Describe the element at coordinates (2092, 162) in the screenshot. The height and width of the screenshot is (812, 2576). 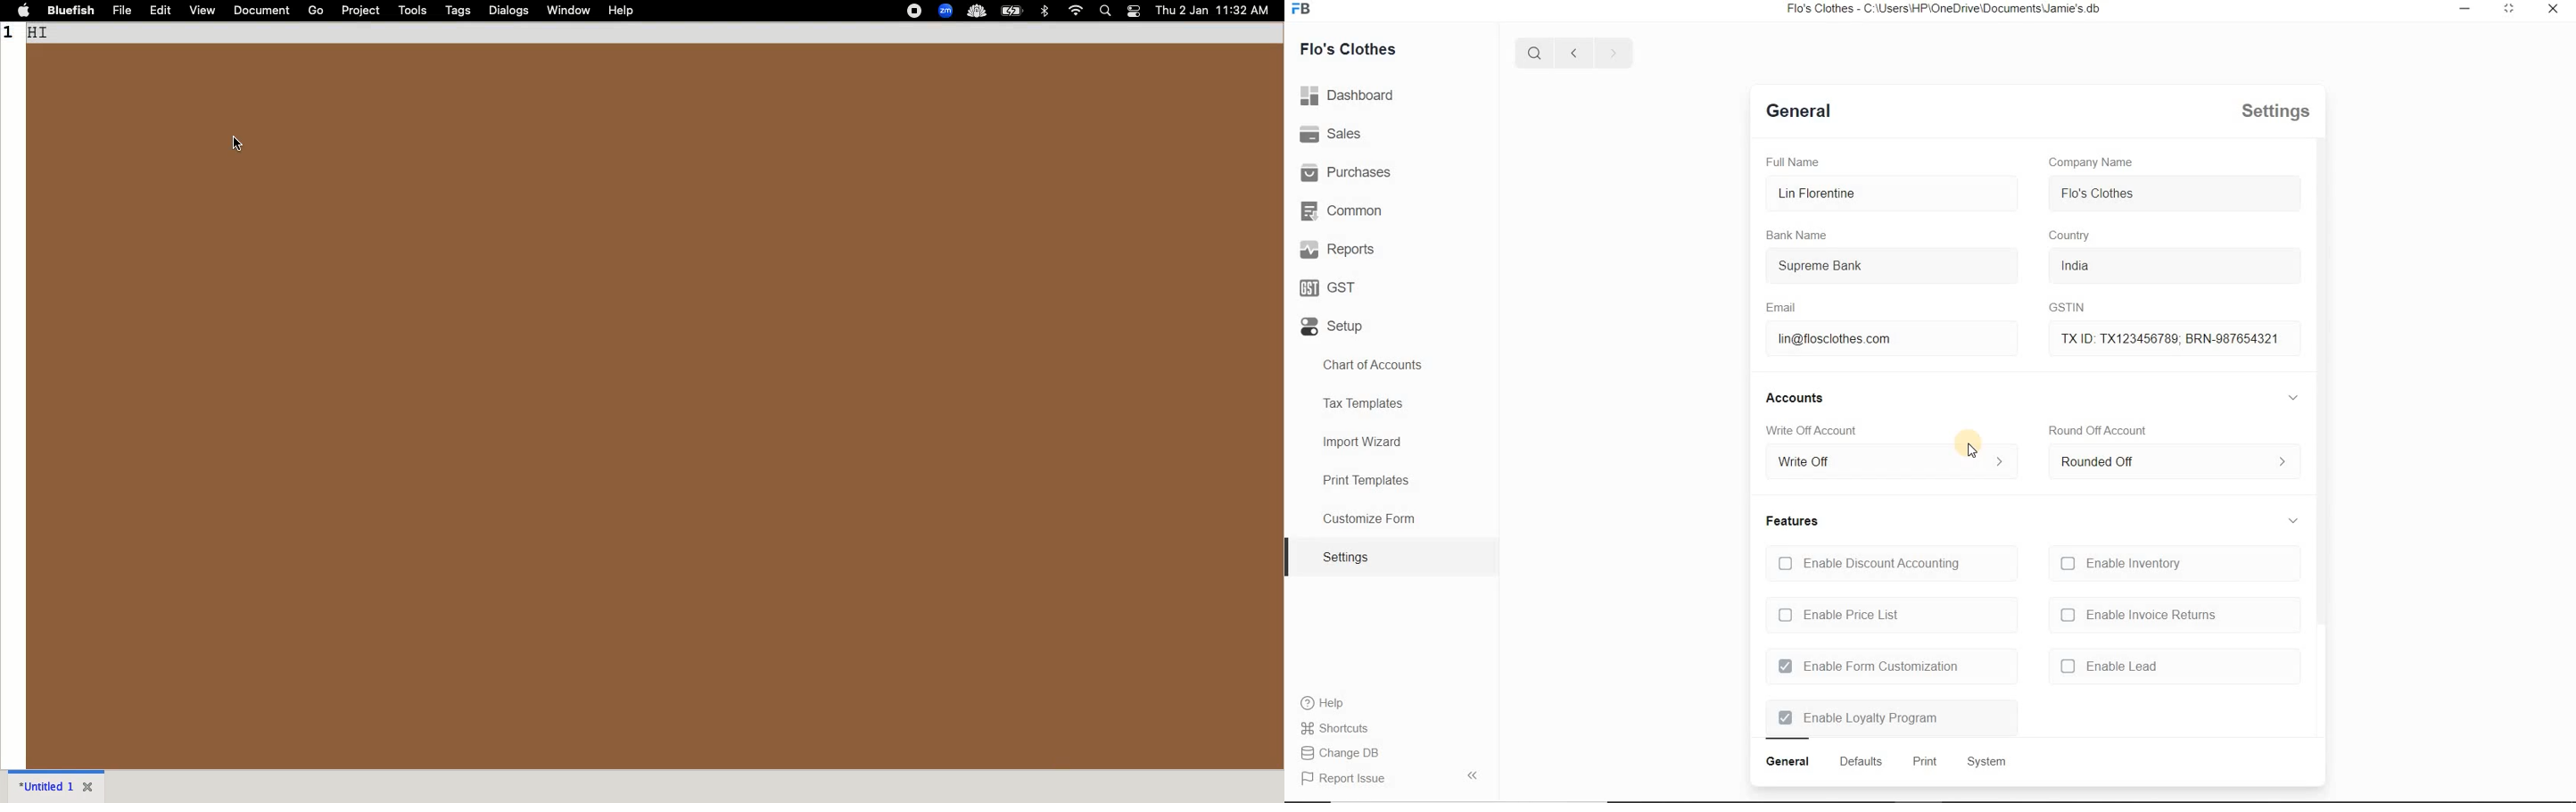
I see `Company Name` at that location.